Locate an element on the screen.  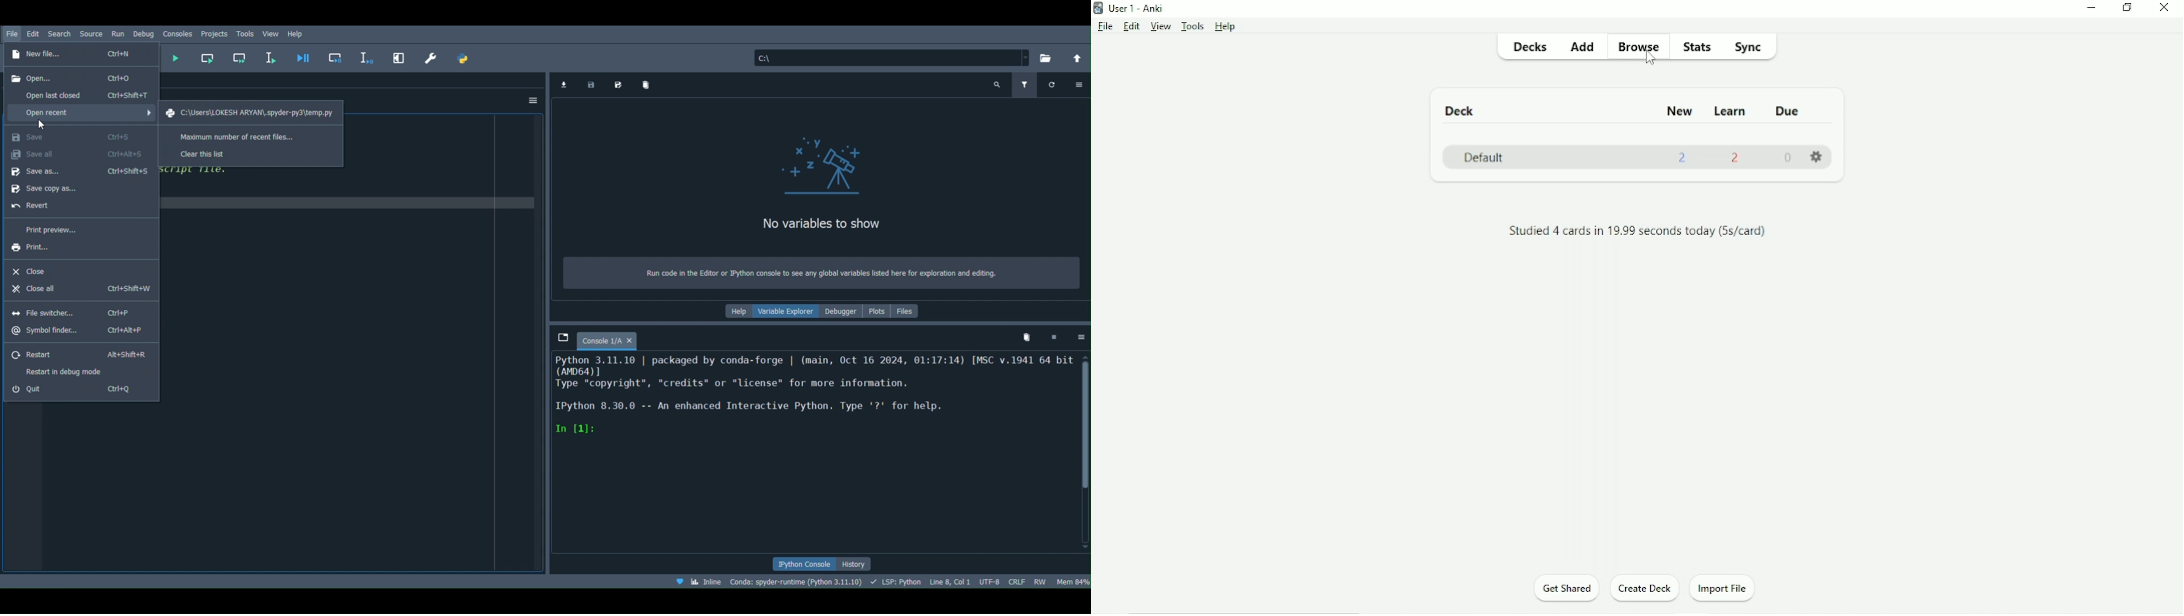
View is located at coordinates (1161, 27).